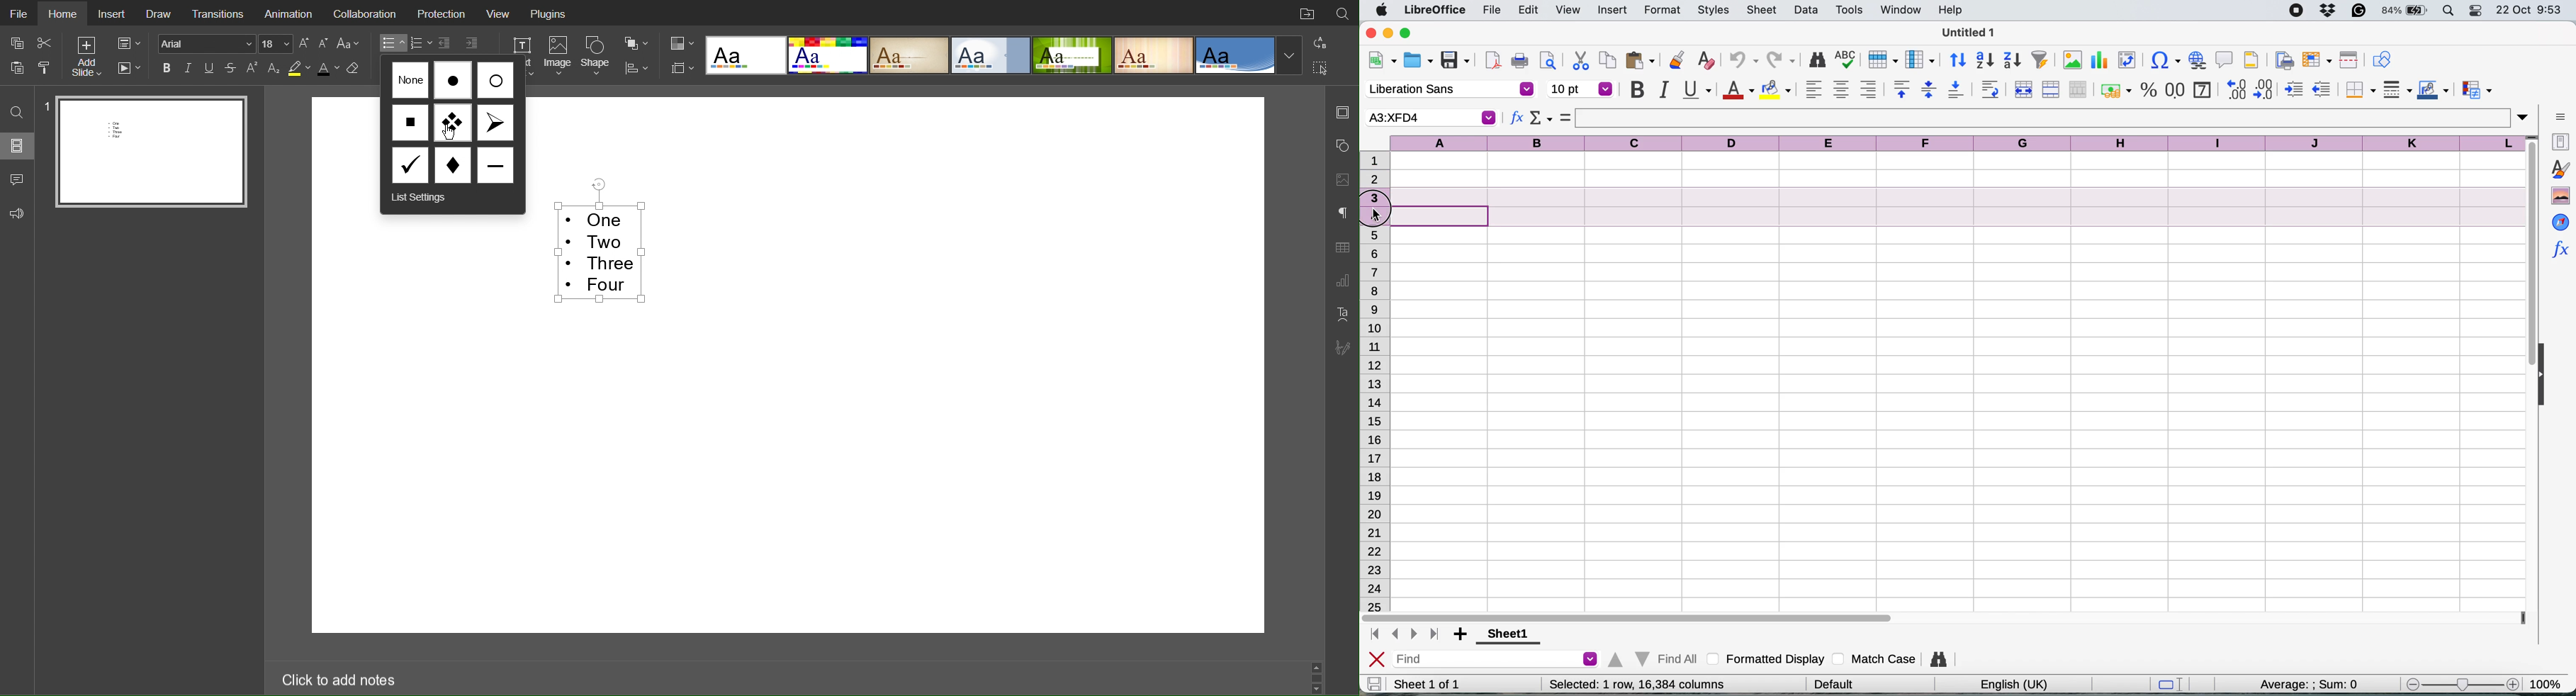 The image size is (2576, 700). Describe the element at coordinates (210, 68) in the screenshot. I see `Underline` at that location.